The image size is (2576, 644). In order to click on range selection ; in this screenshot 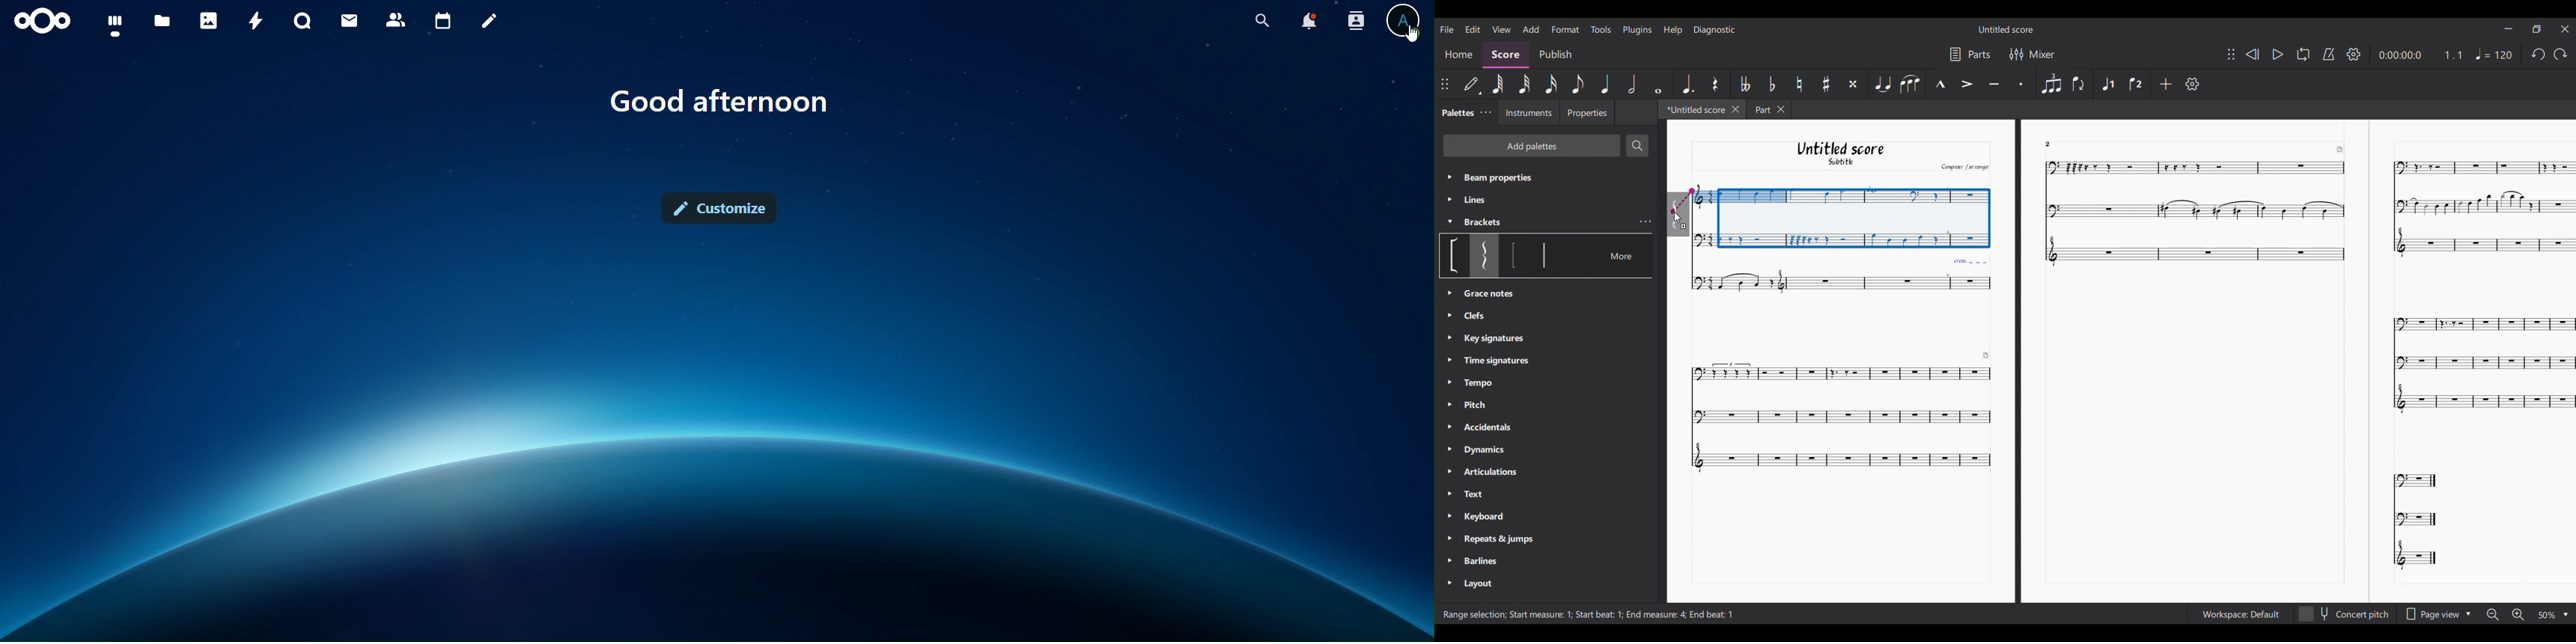, I will do `click(1471, 615)`.